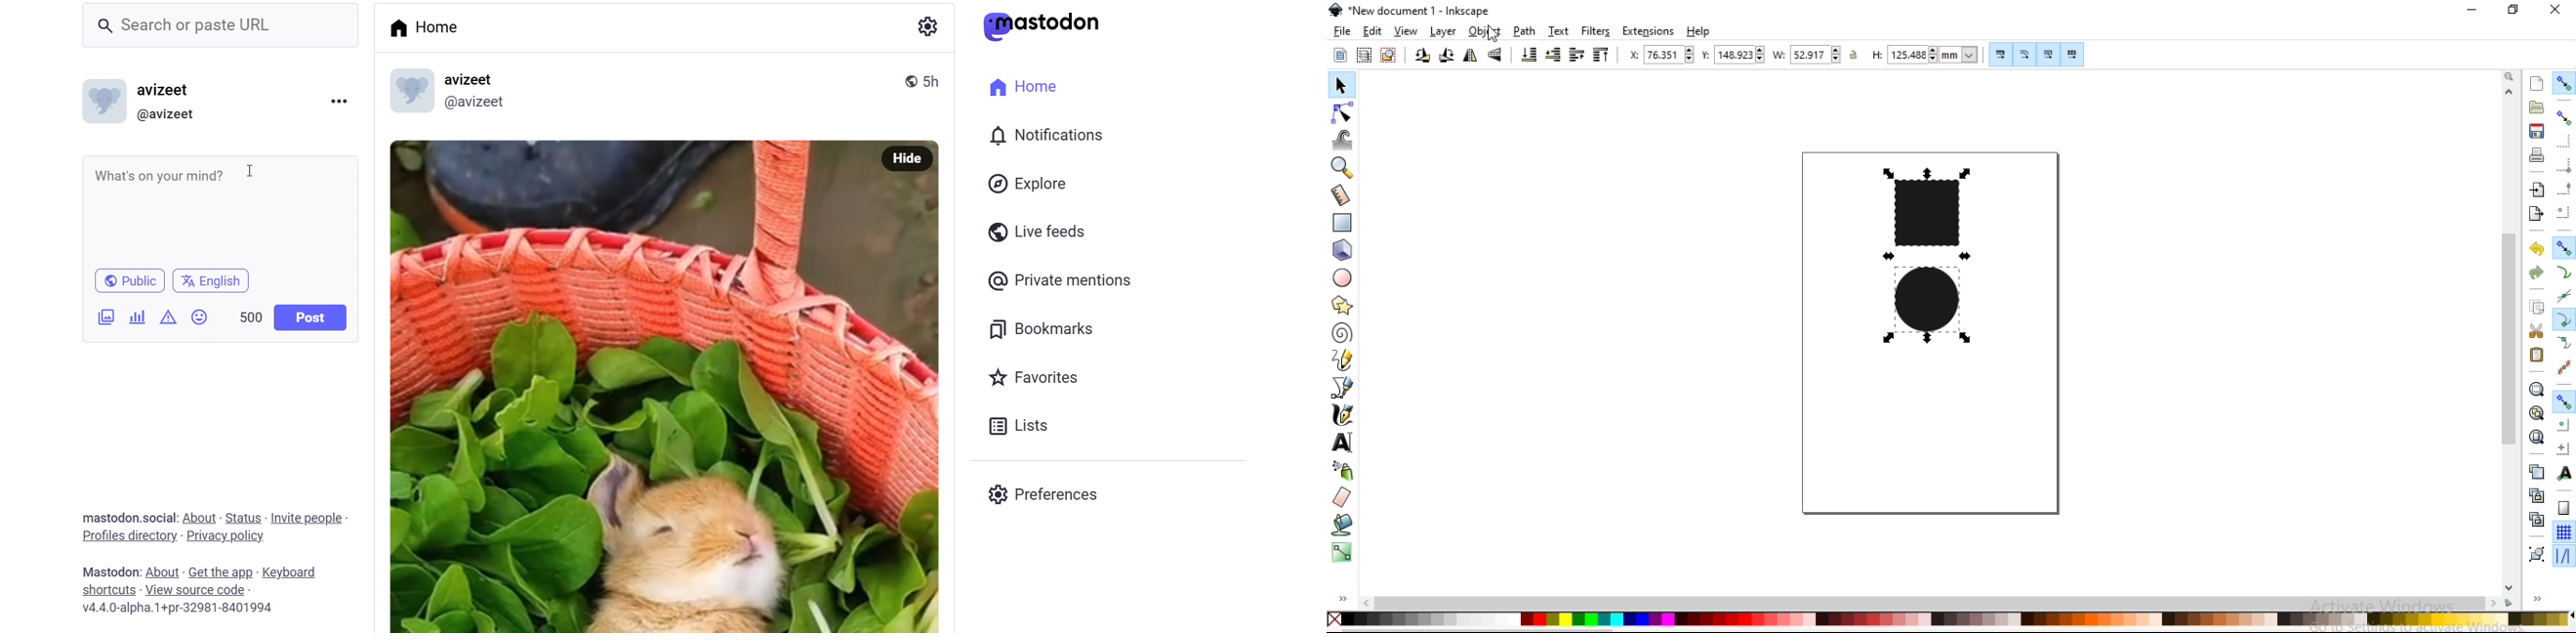 This screenshot has width=2576, height=644. I want to click on snap nodes, paths and handles, so click(2564, 247).